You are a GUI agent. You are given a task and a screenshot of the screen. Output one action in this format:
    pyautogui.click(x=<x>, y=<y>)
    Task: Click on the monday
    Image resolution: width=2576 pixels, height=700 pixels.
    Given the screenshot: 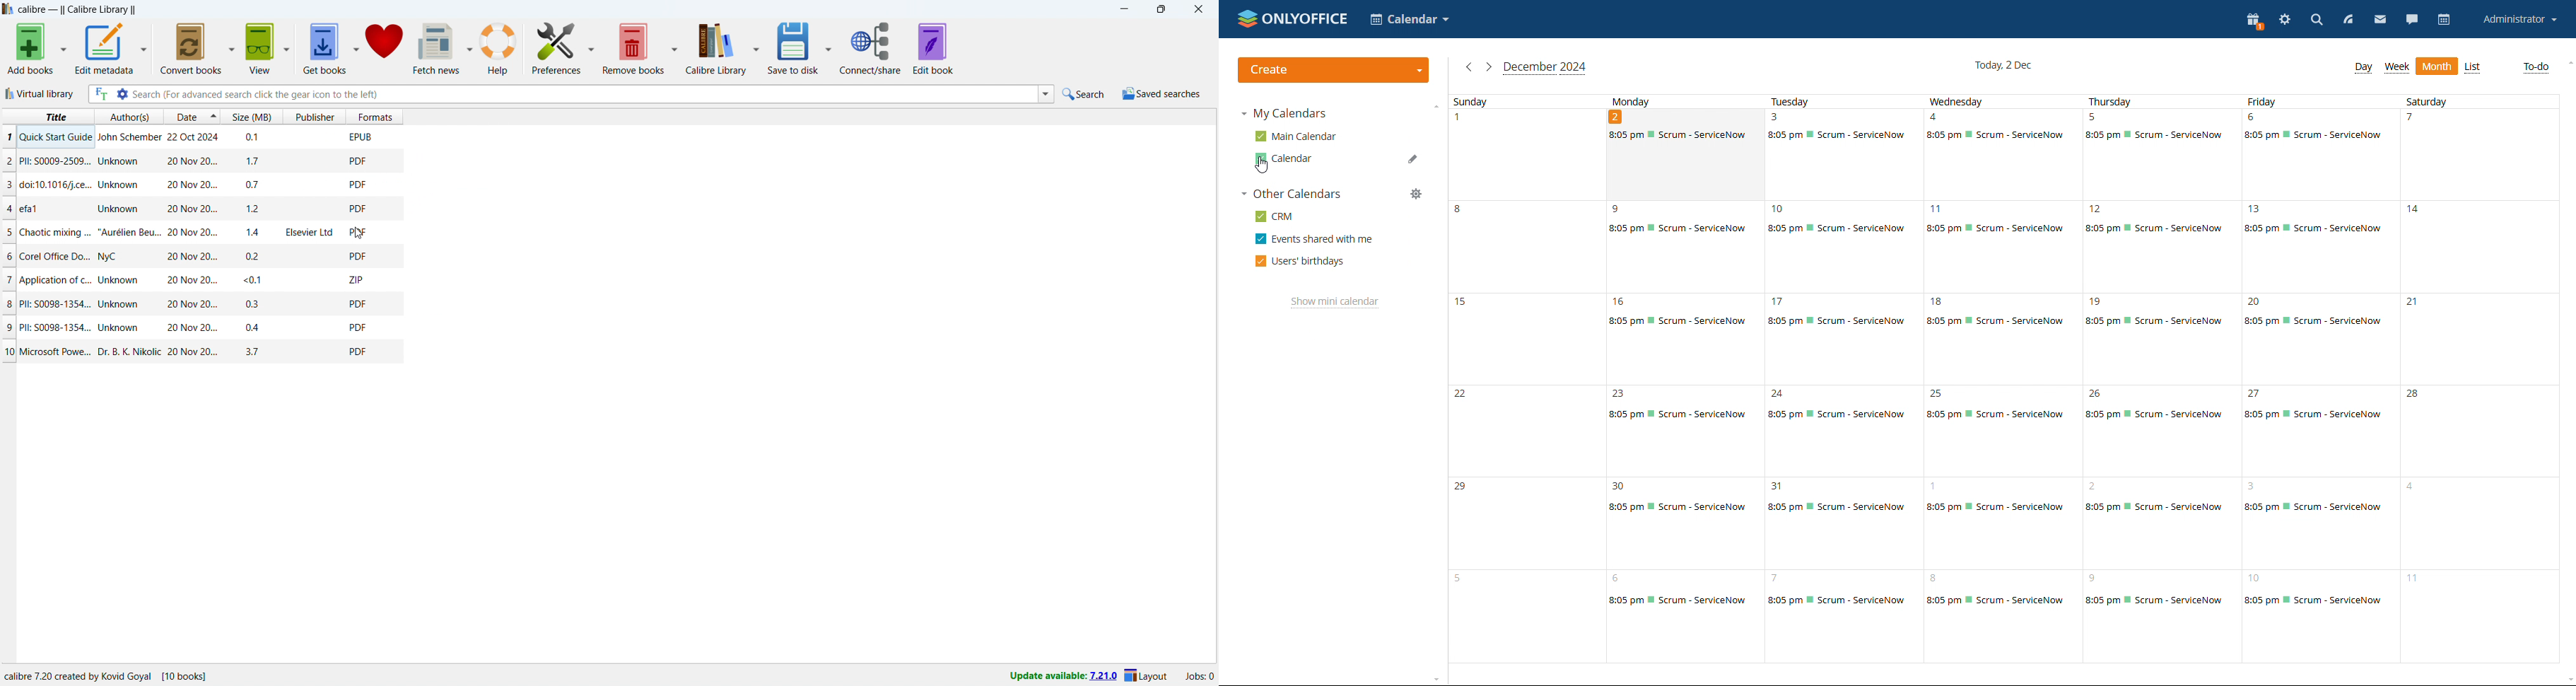 What is the action you would take?
    pyautogui.click(x=1685, y=380)
    